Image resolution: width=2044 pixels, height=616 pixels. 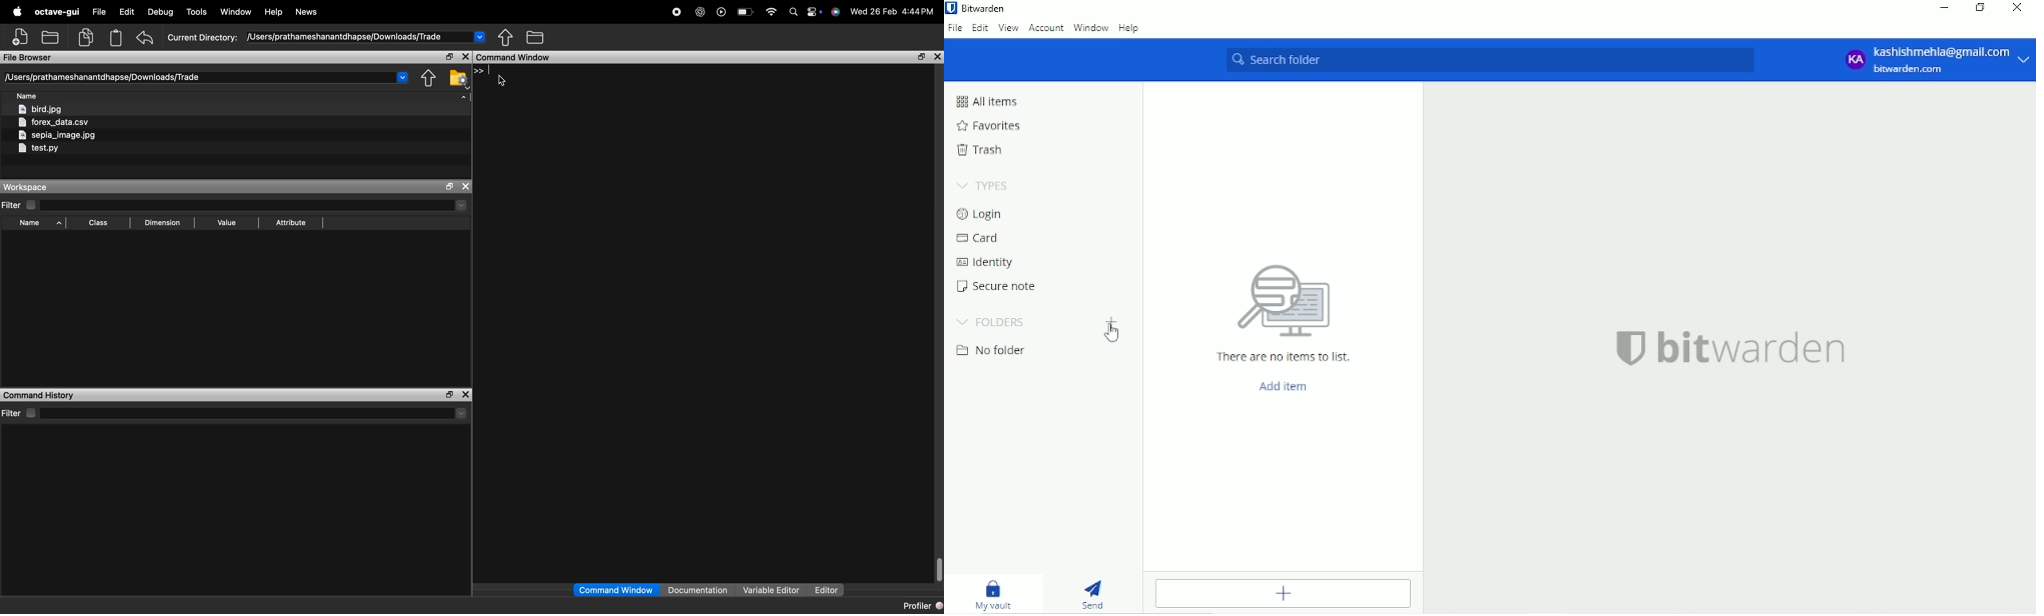 What do you see at coordinates (479, 71) in the screenshot?
I see `>>` at bounding box center [479, 71].